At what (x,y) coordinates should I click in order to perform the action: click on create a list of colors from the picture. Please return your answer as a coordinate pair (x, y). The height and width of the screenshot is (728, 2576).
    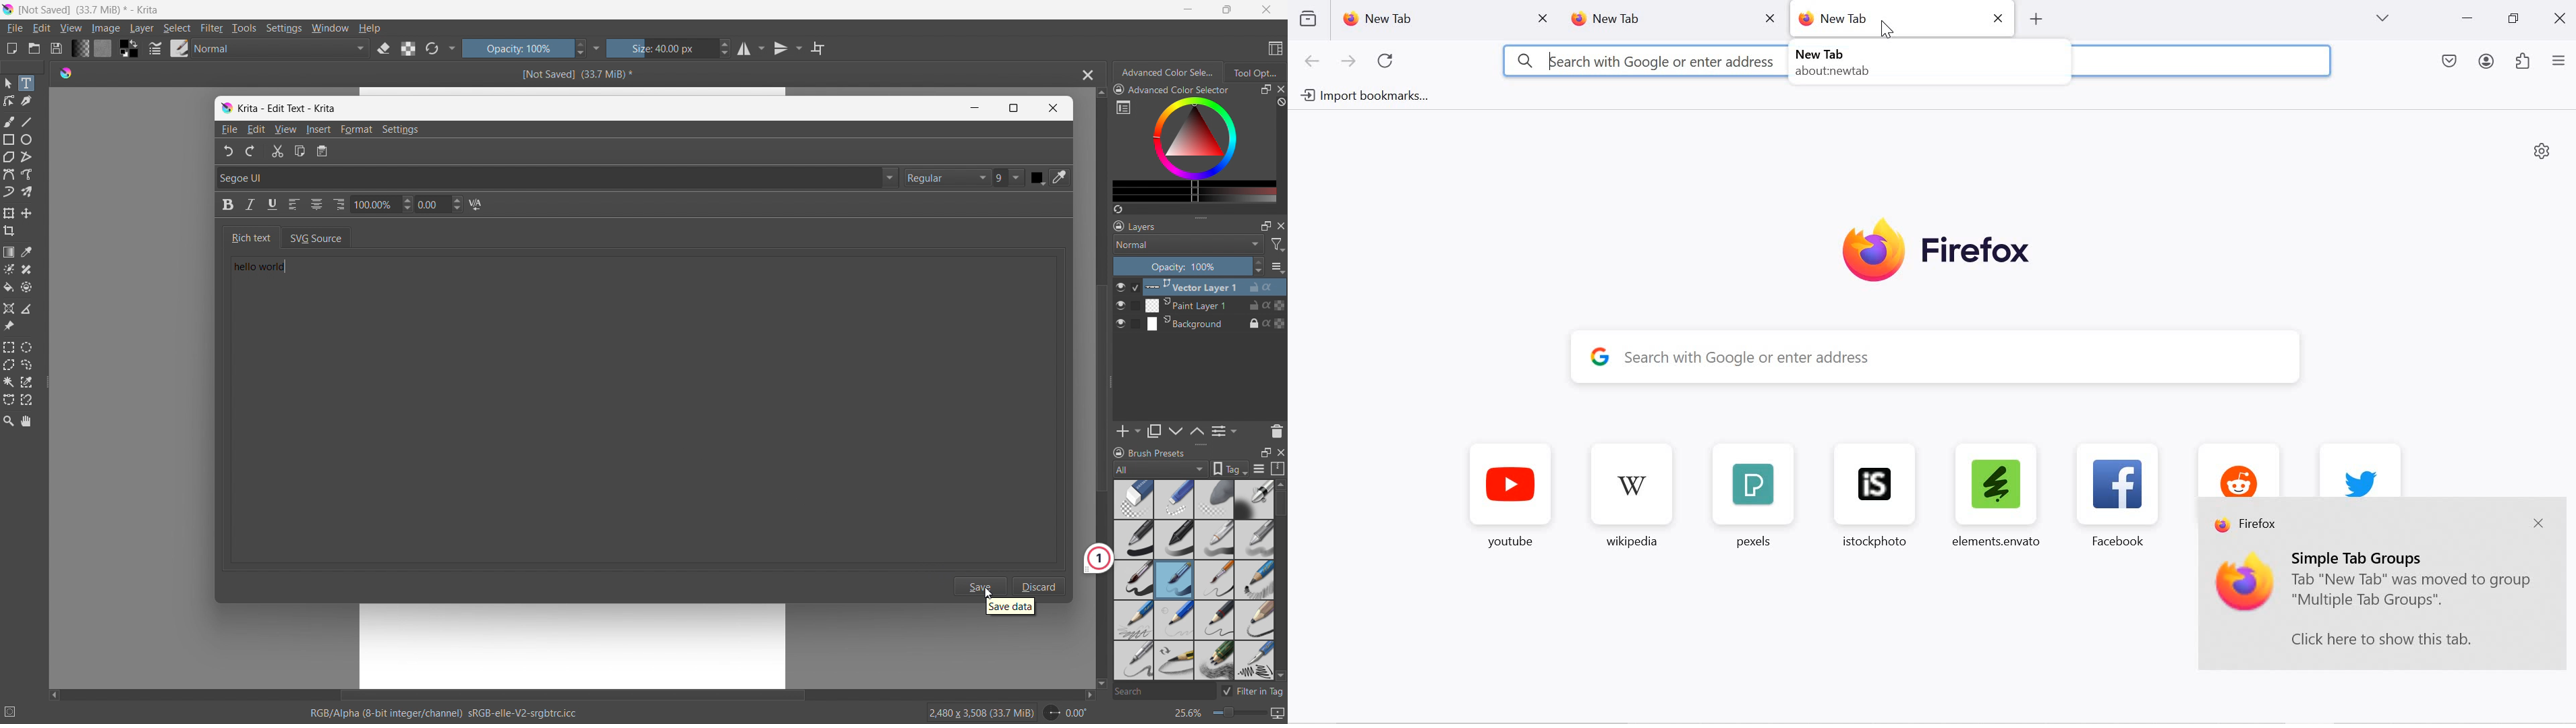
    Looking at the image, I should click on (1118, 209).